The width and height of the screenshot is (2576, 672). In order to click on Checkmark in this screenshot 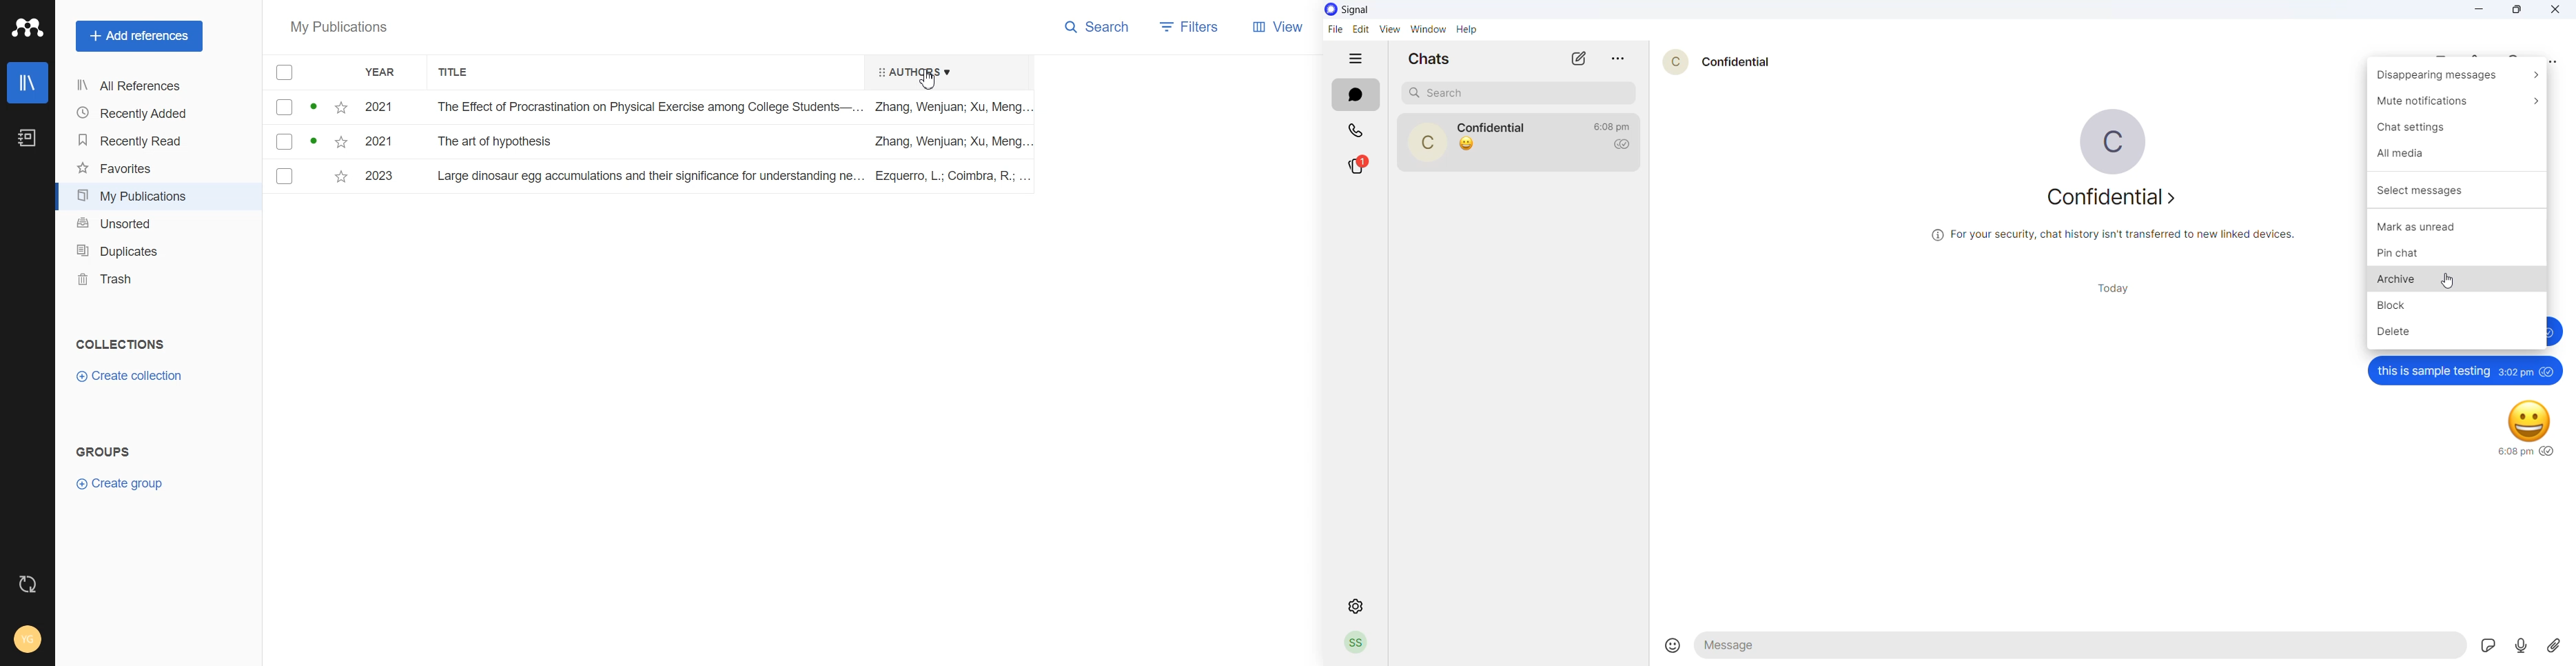, I will do `click(283, 143)`.